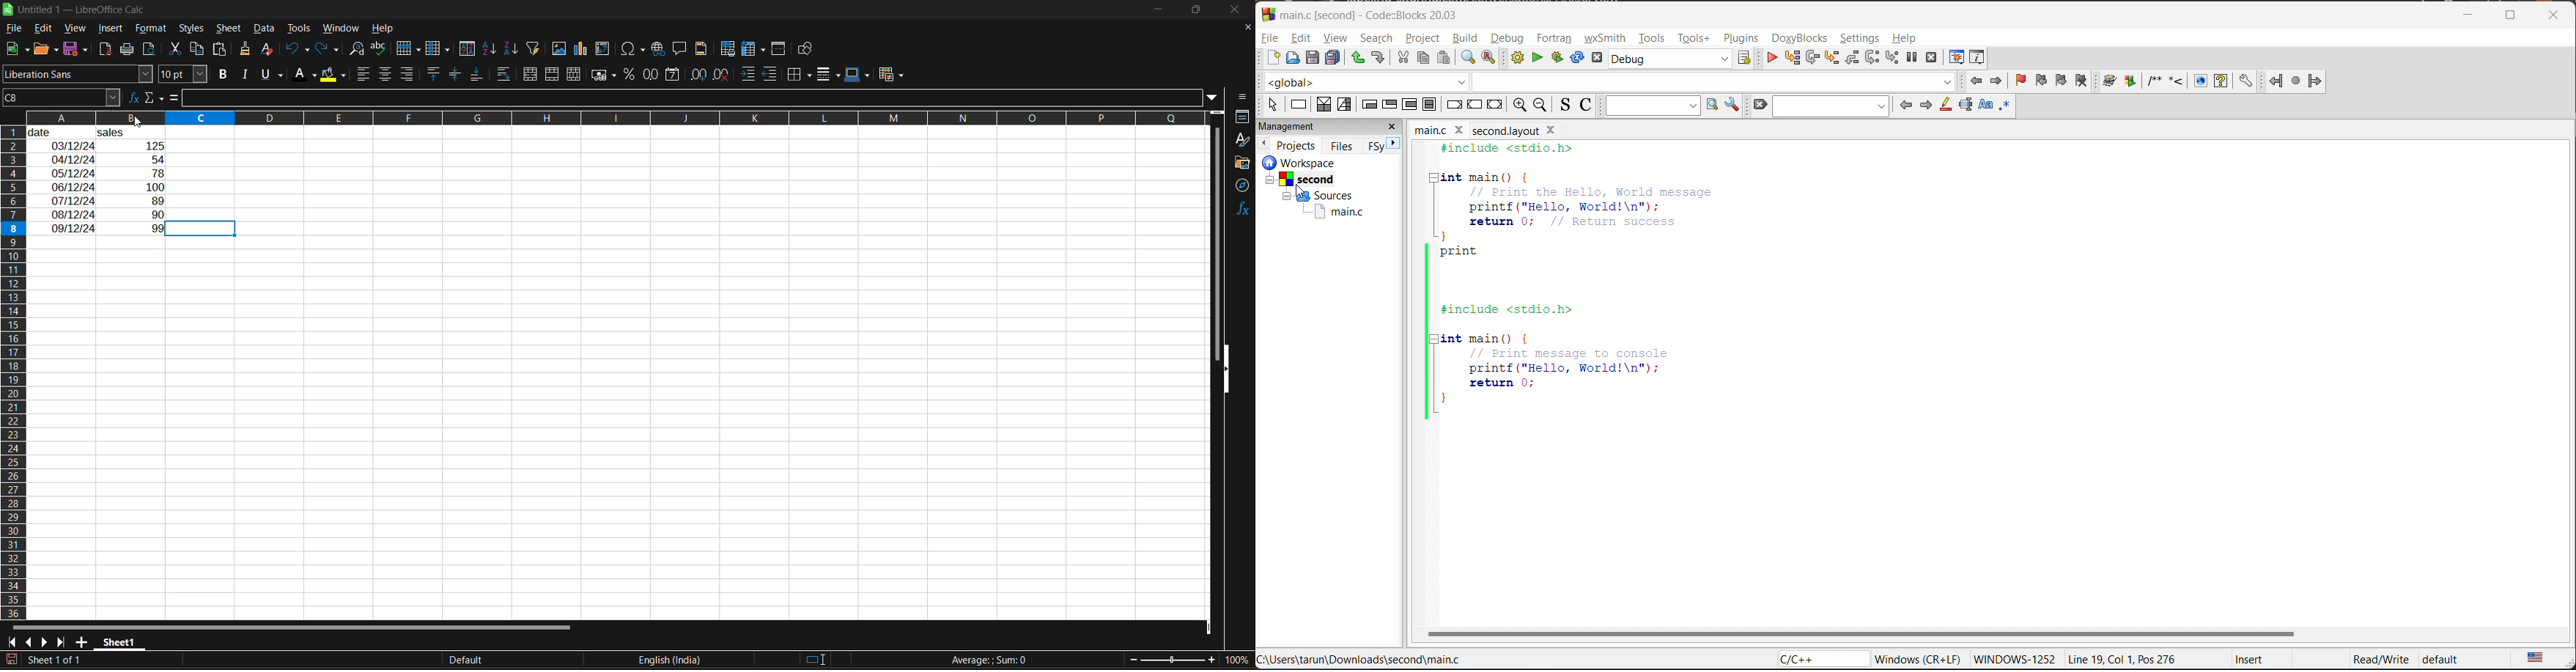 The height and width of the screenshot is (672, 2576). I want to click on new, so click(1270, 59).